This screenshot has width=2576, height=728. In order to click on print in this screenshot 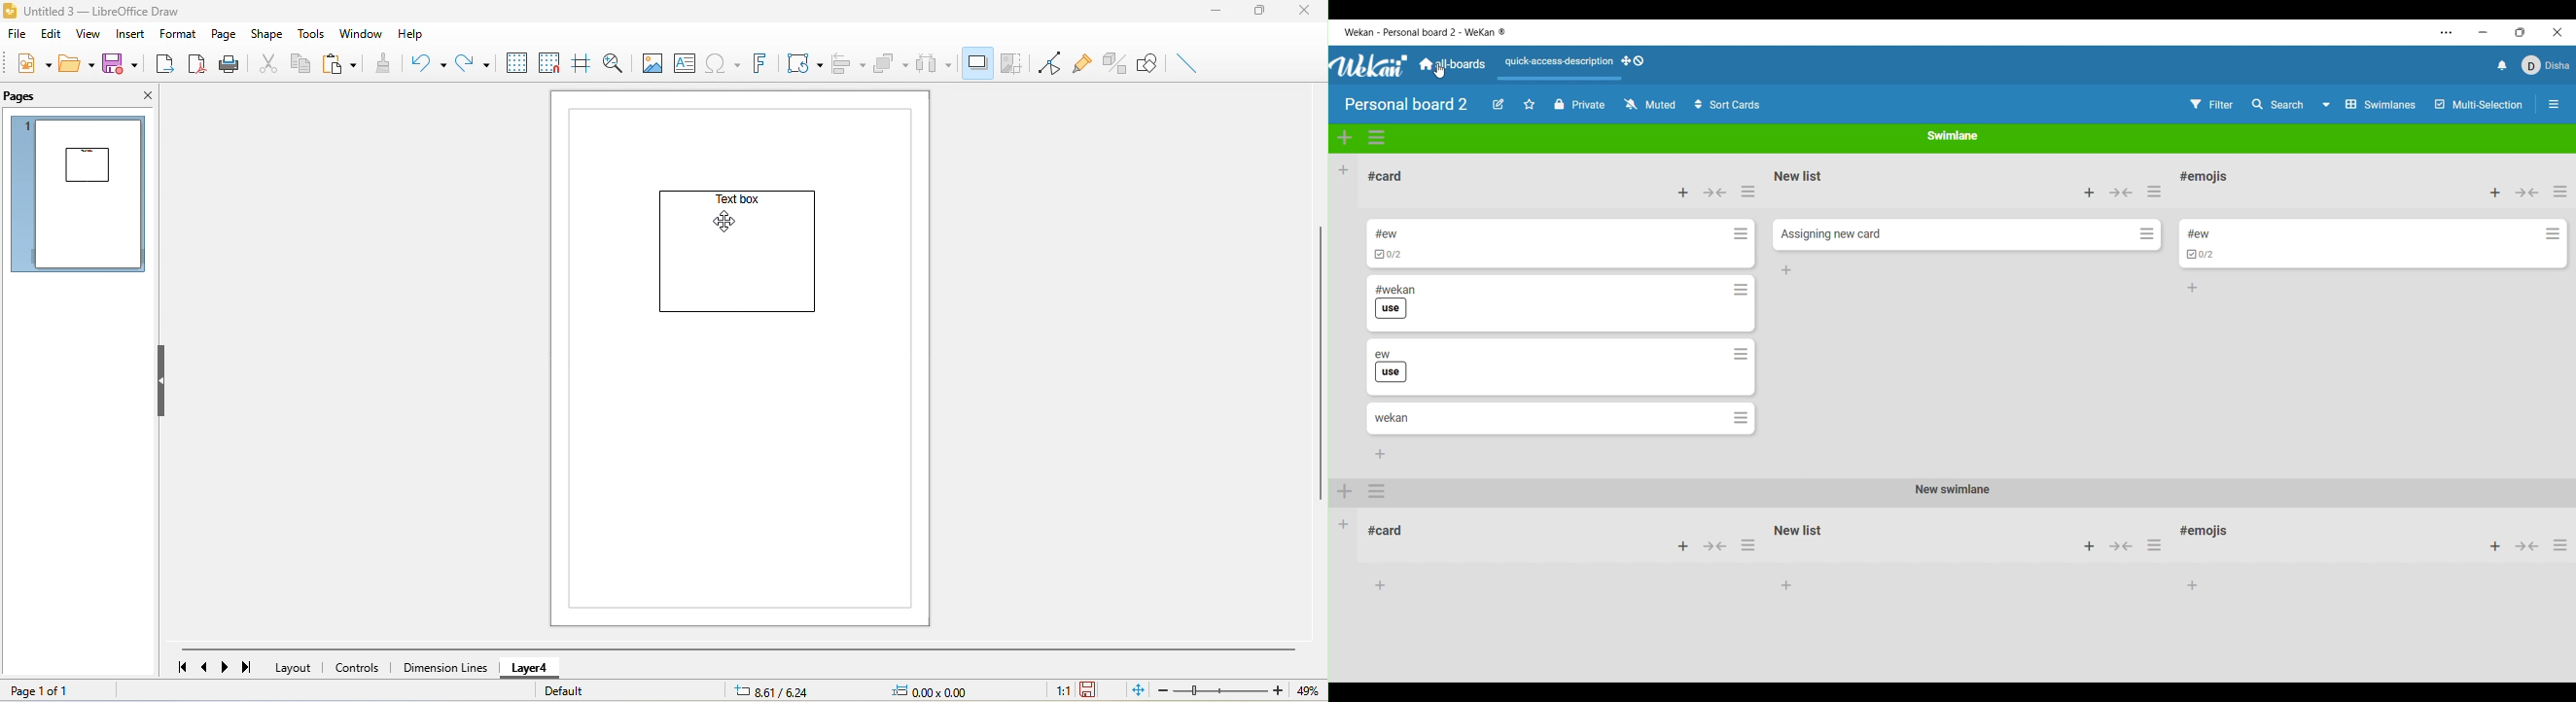, I will do `click(231, 65)`.